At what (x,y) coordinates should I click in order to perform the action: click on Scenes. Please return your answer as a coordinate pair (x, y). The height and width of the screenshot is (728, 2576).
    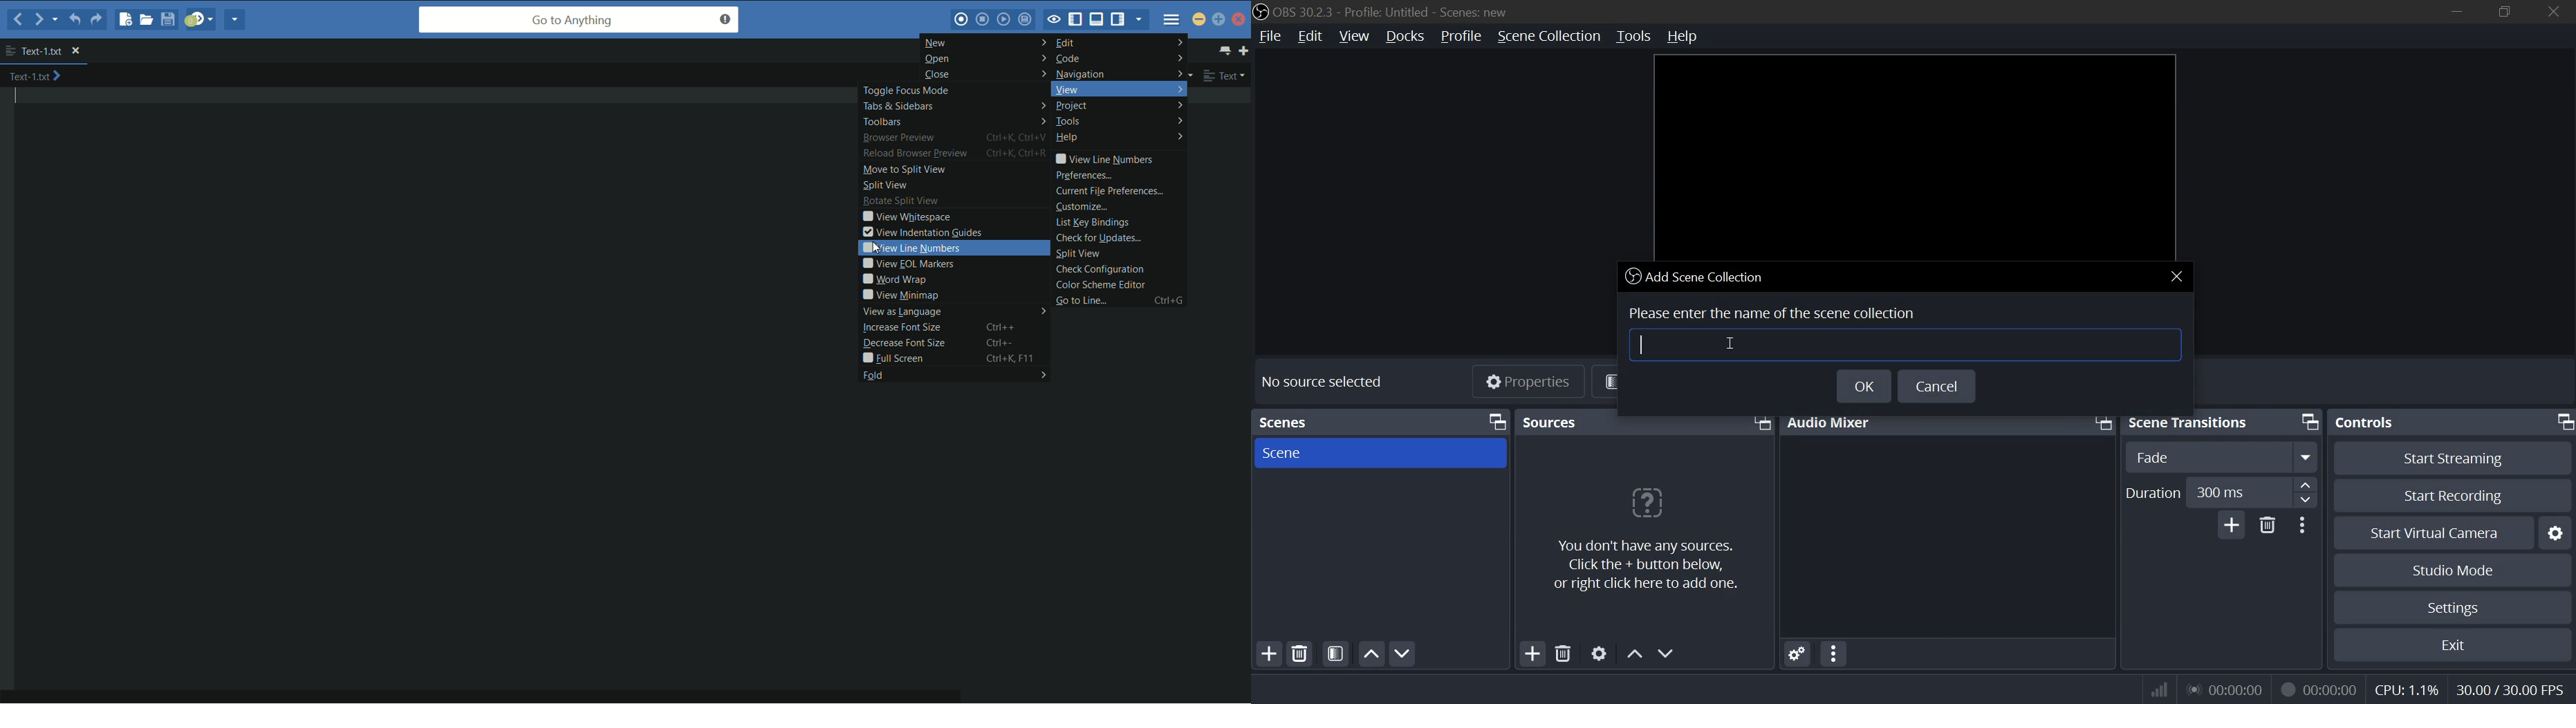
    Looking at the image, I should click on (1297, 419).